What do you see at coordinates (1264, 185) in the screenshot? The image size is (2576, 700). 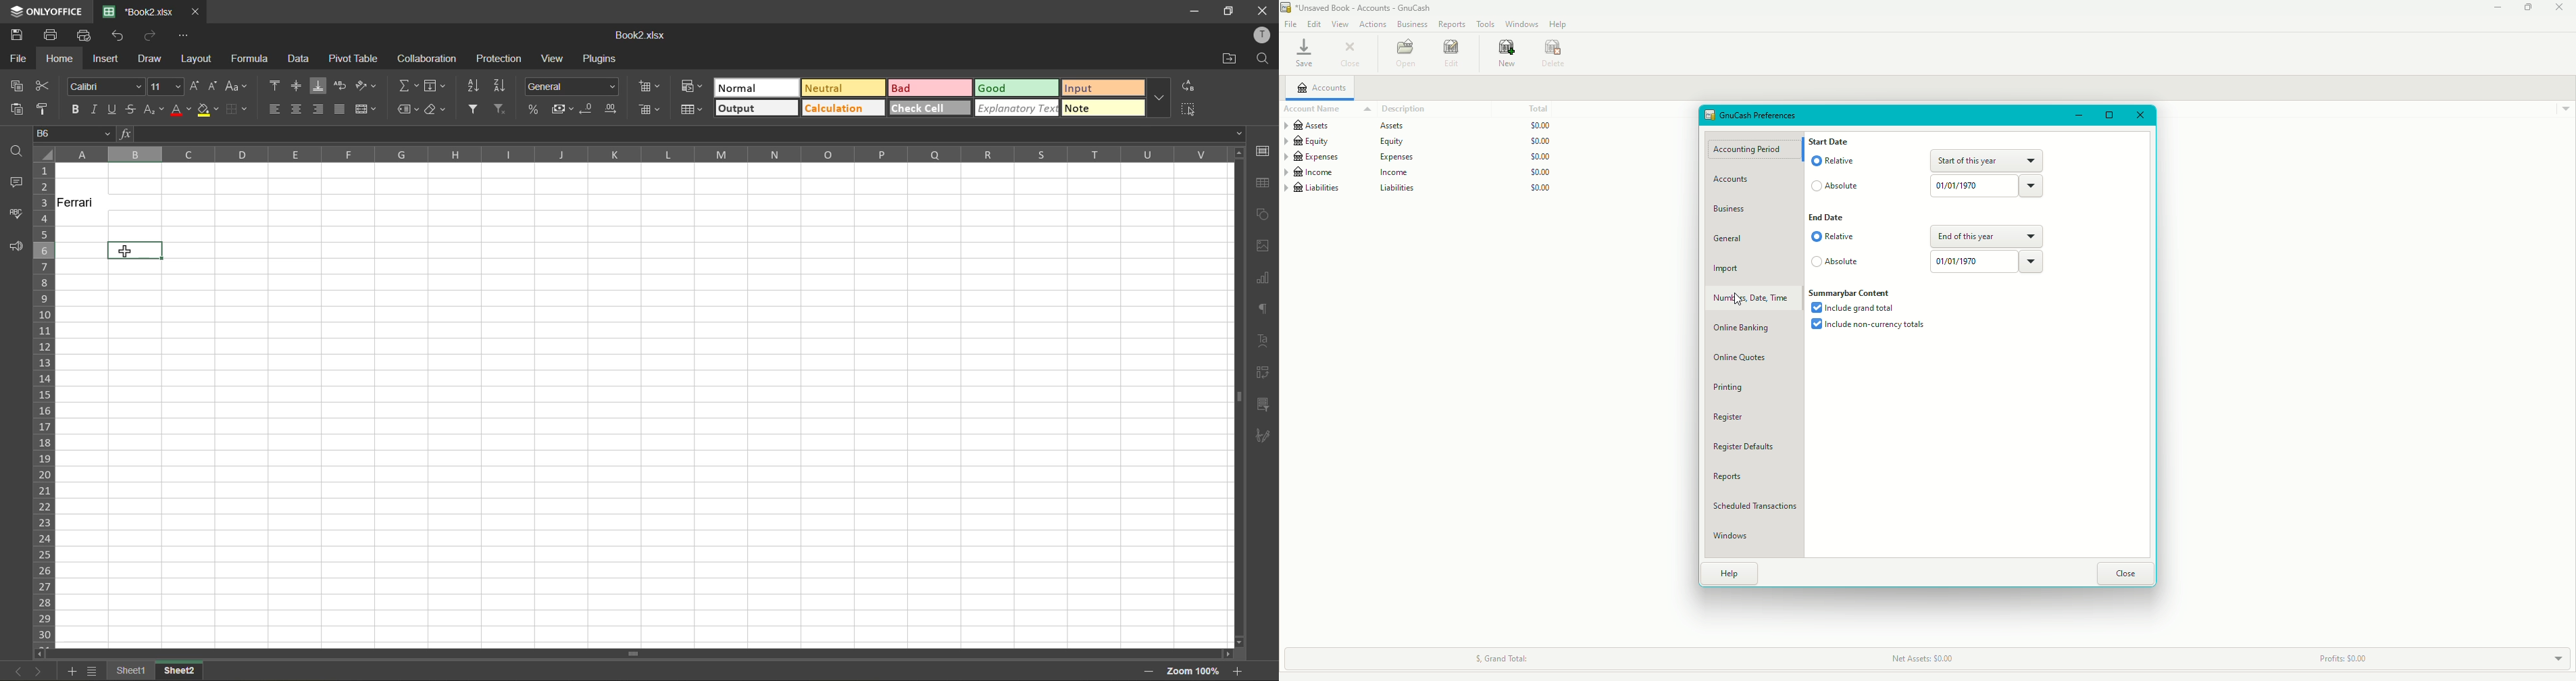 I see `table` at bounding box center [1264, 185].